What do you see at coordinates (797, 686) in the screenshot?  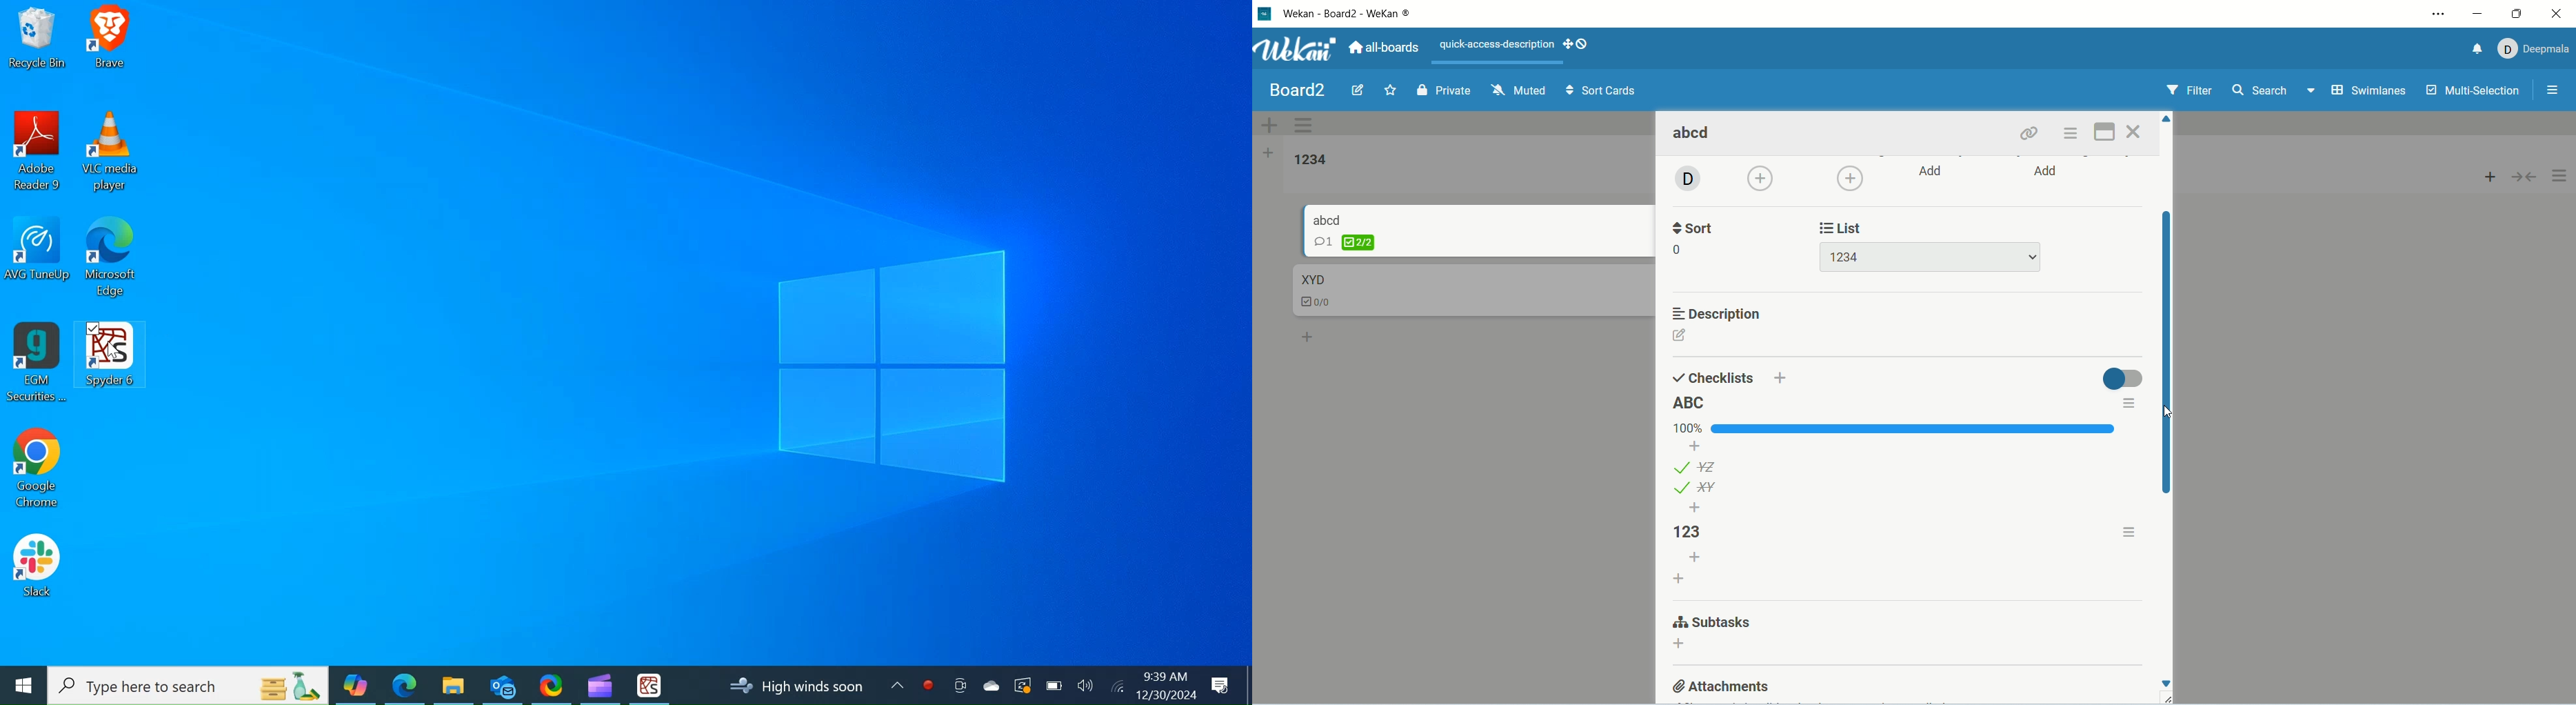 I see `high winds soon` at bounding box center [797, 686].